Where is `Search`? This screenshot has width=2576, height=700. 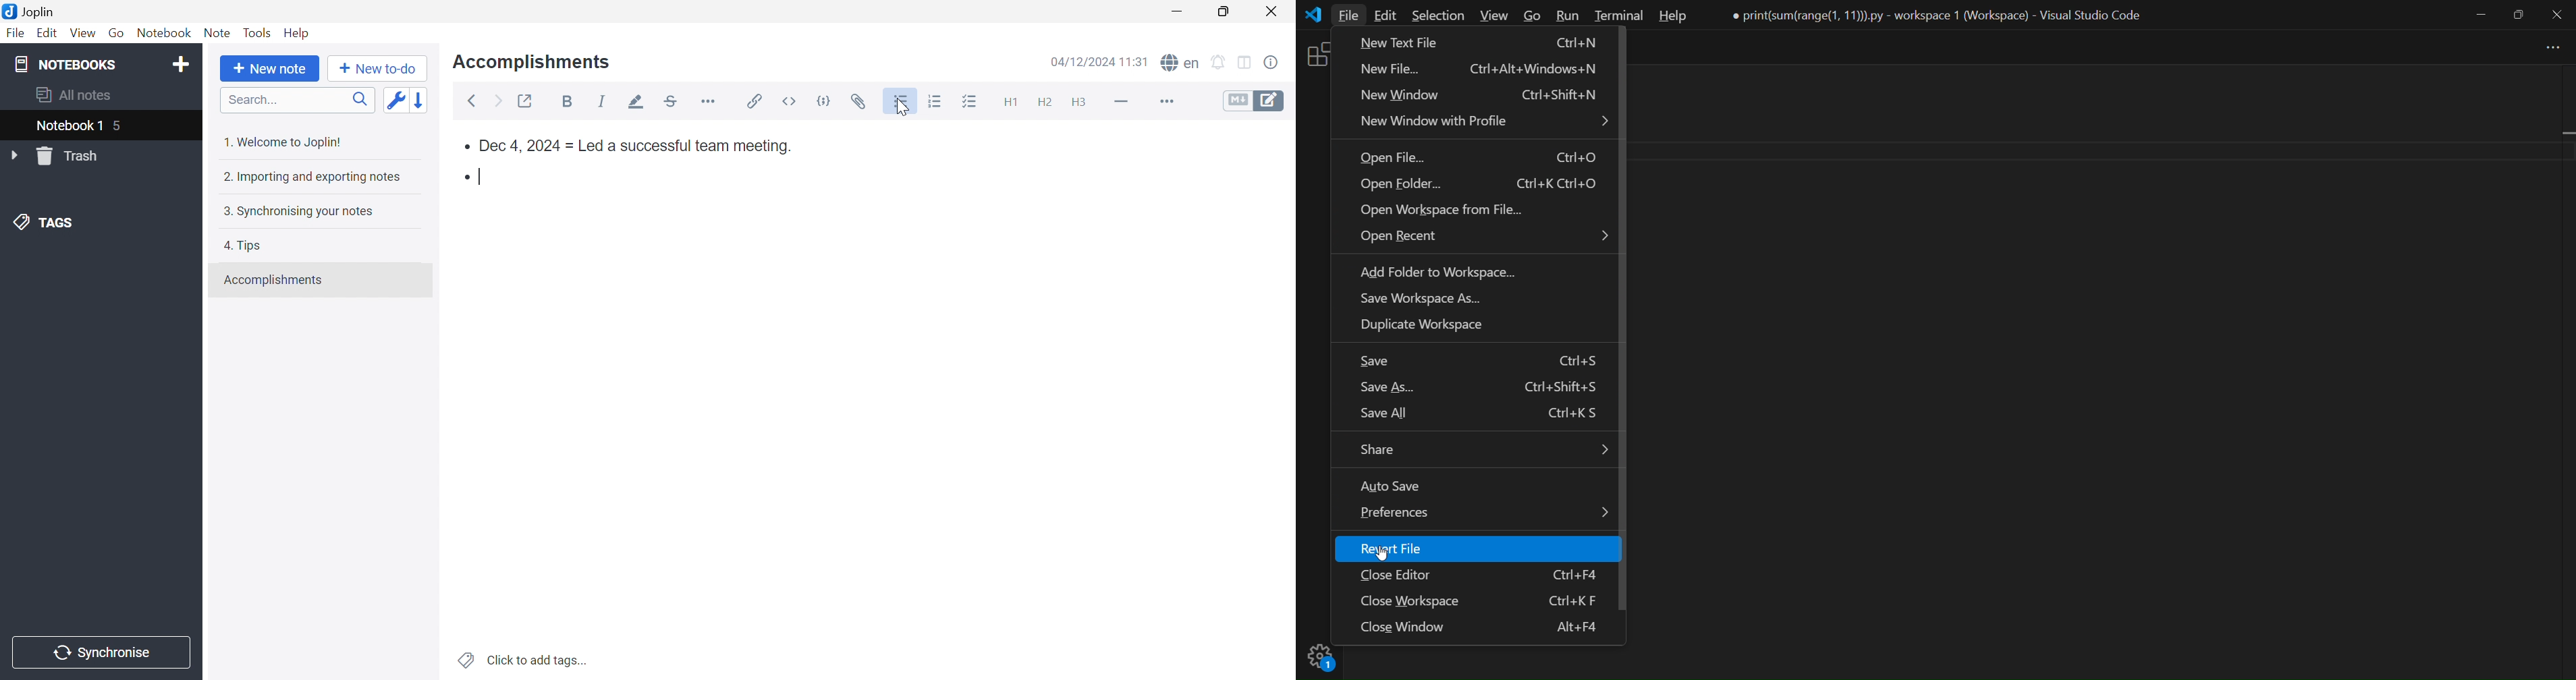 Search is located at coordinates (298, 100).